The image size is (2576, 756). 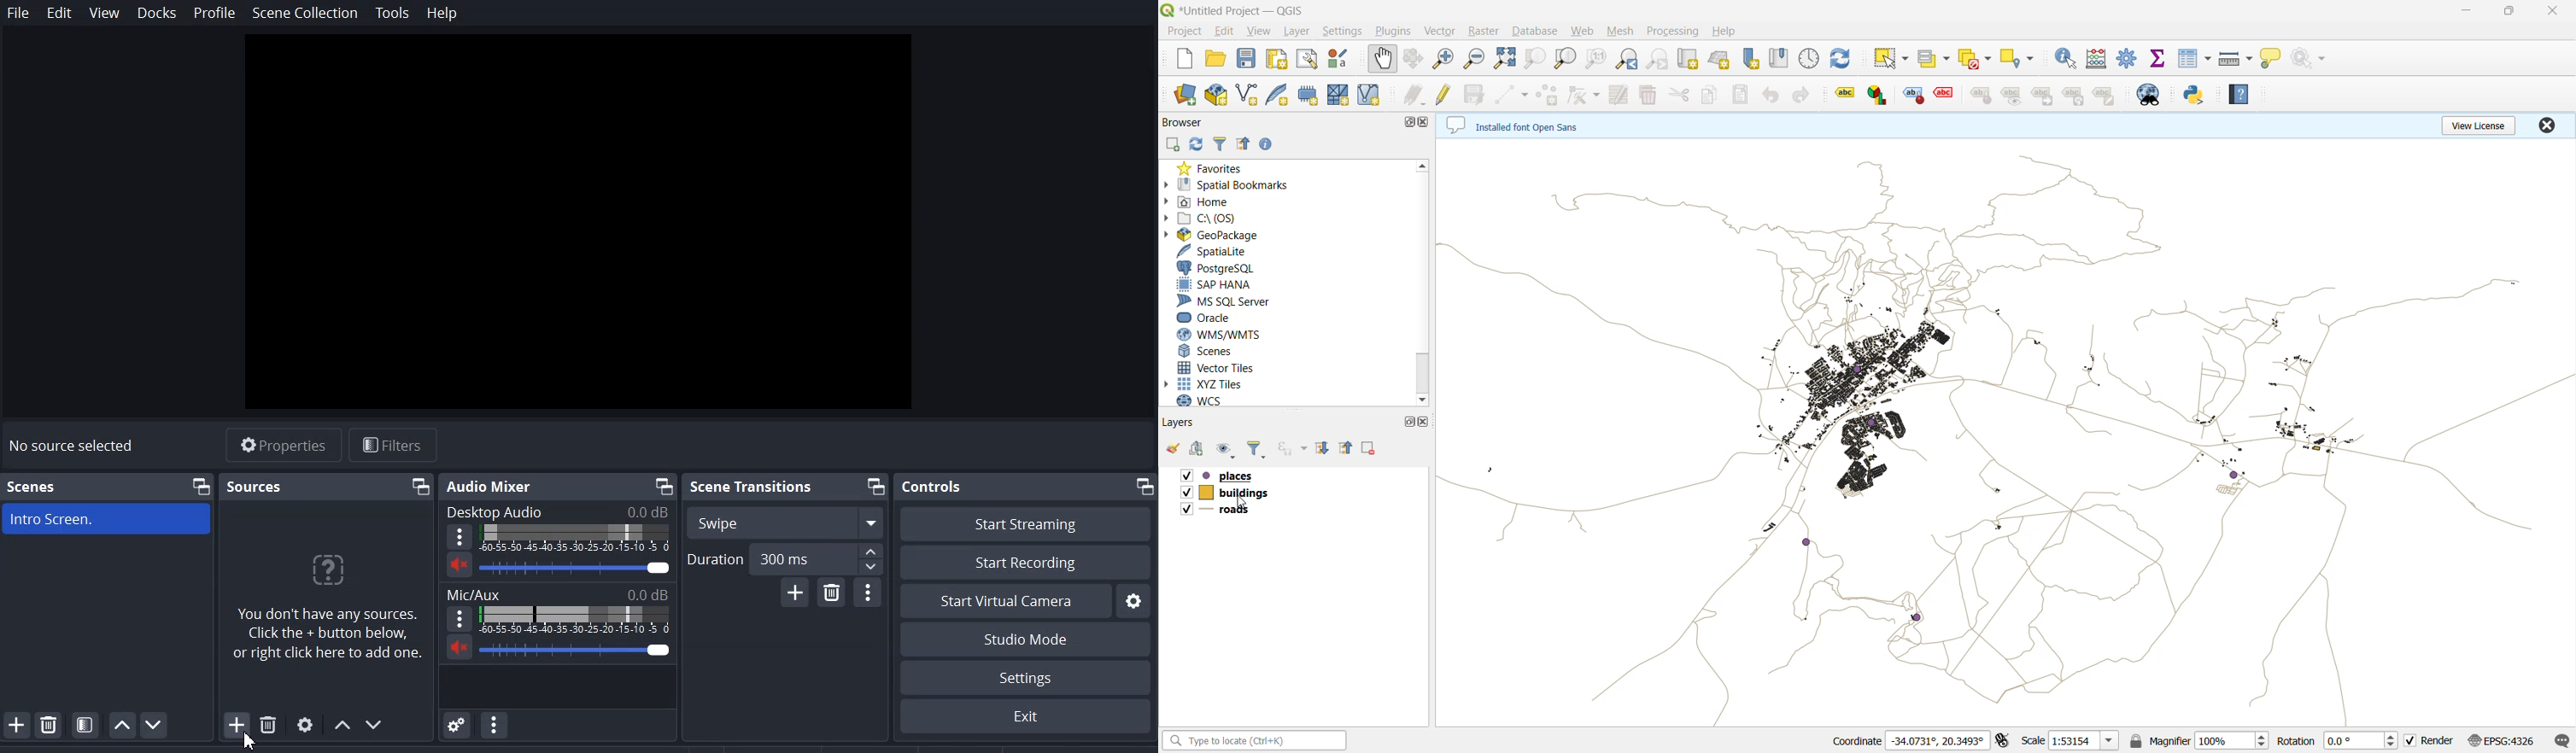 I want to click on vector, so click(x=1442, y=31).